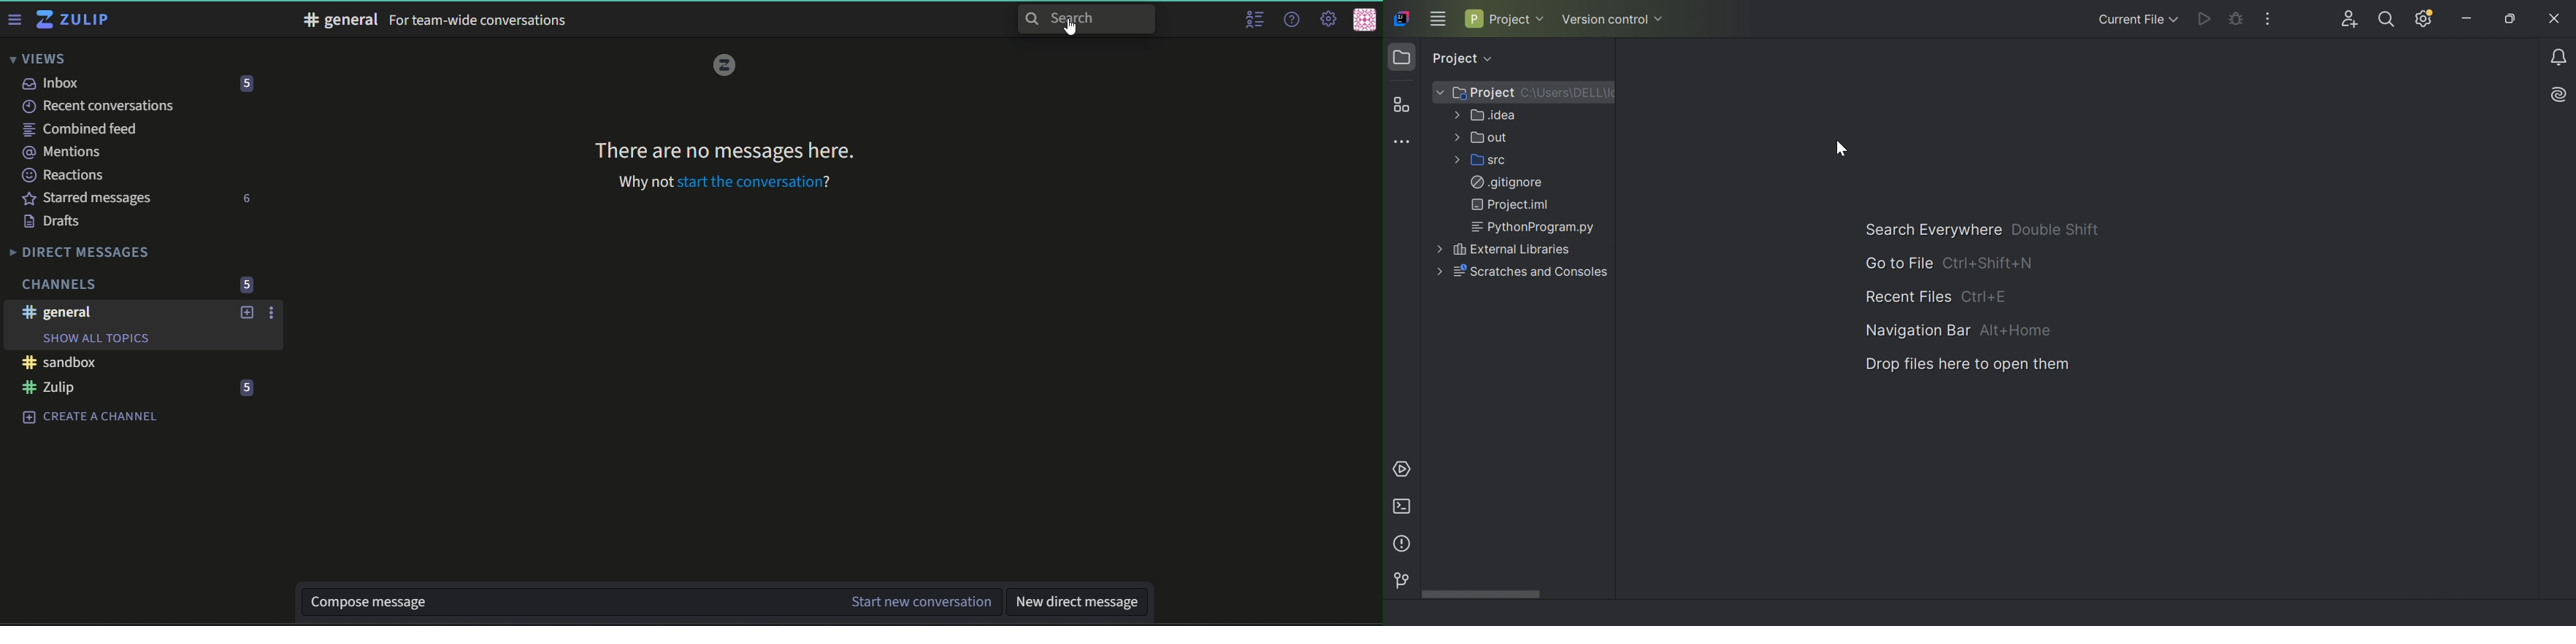  I want to click on help menu, so click(1294, 18).